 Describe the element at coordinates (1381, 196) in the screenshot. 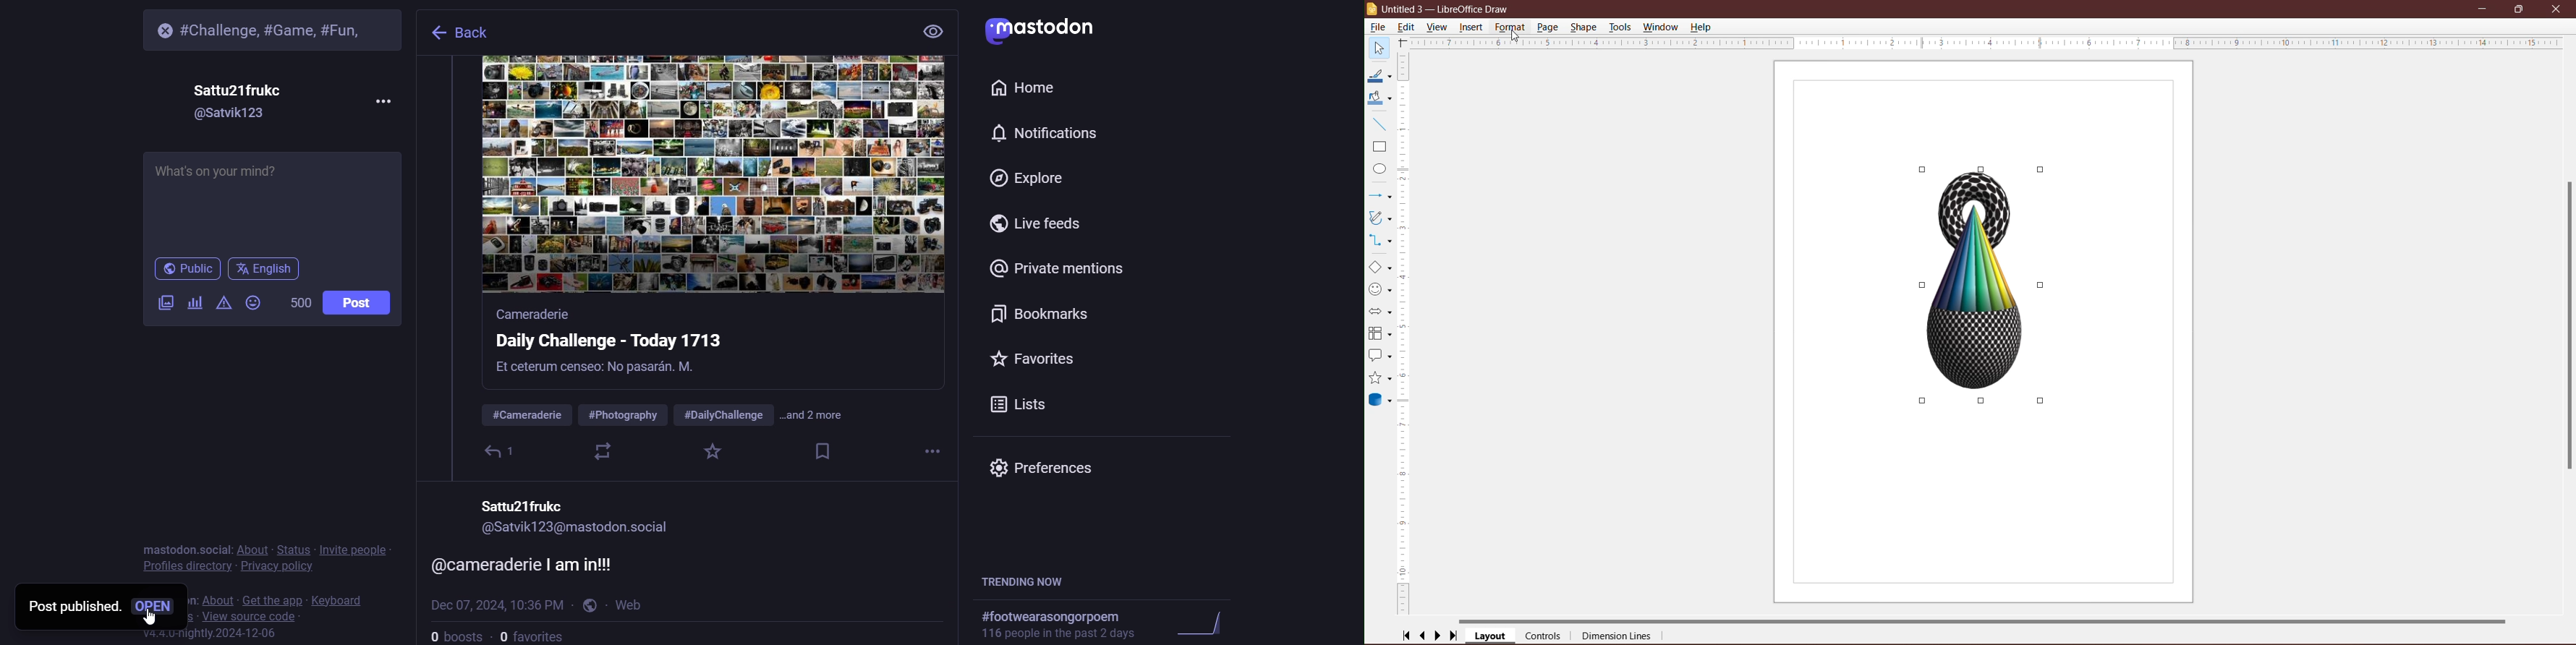

I see `Lines and Arrows` at that location.